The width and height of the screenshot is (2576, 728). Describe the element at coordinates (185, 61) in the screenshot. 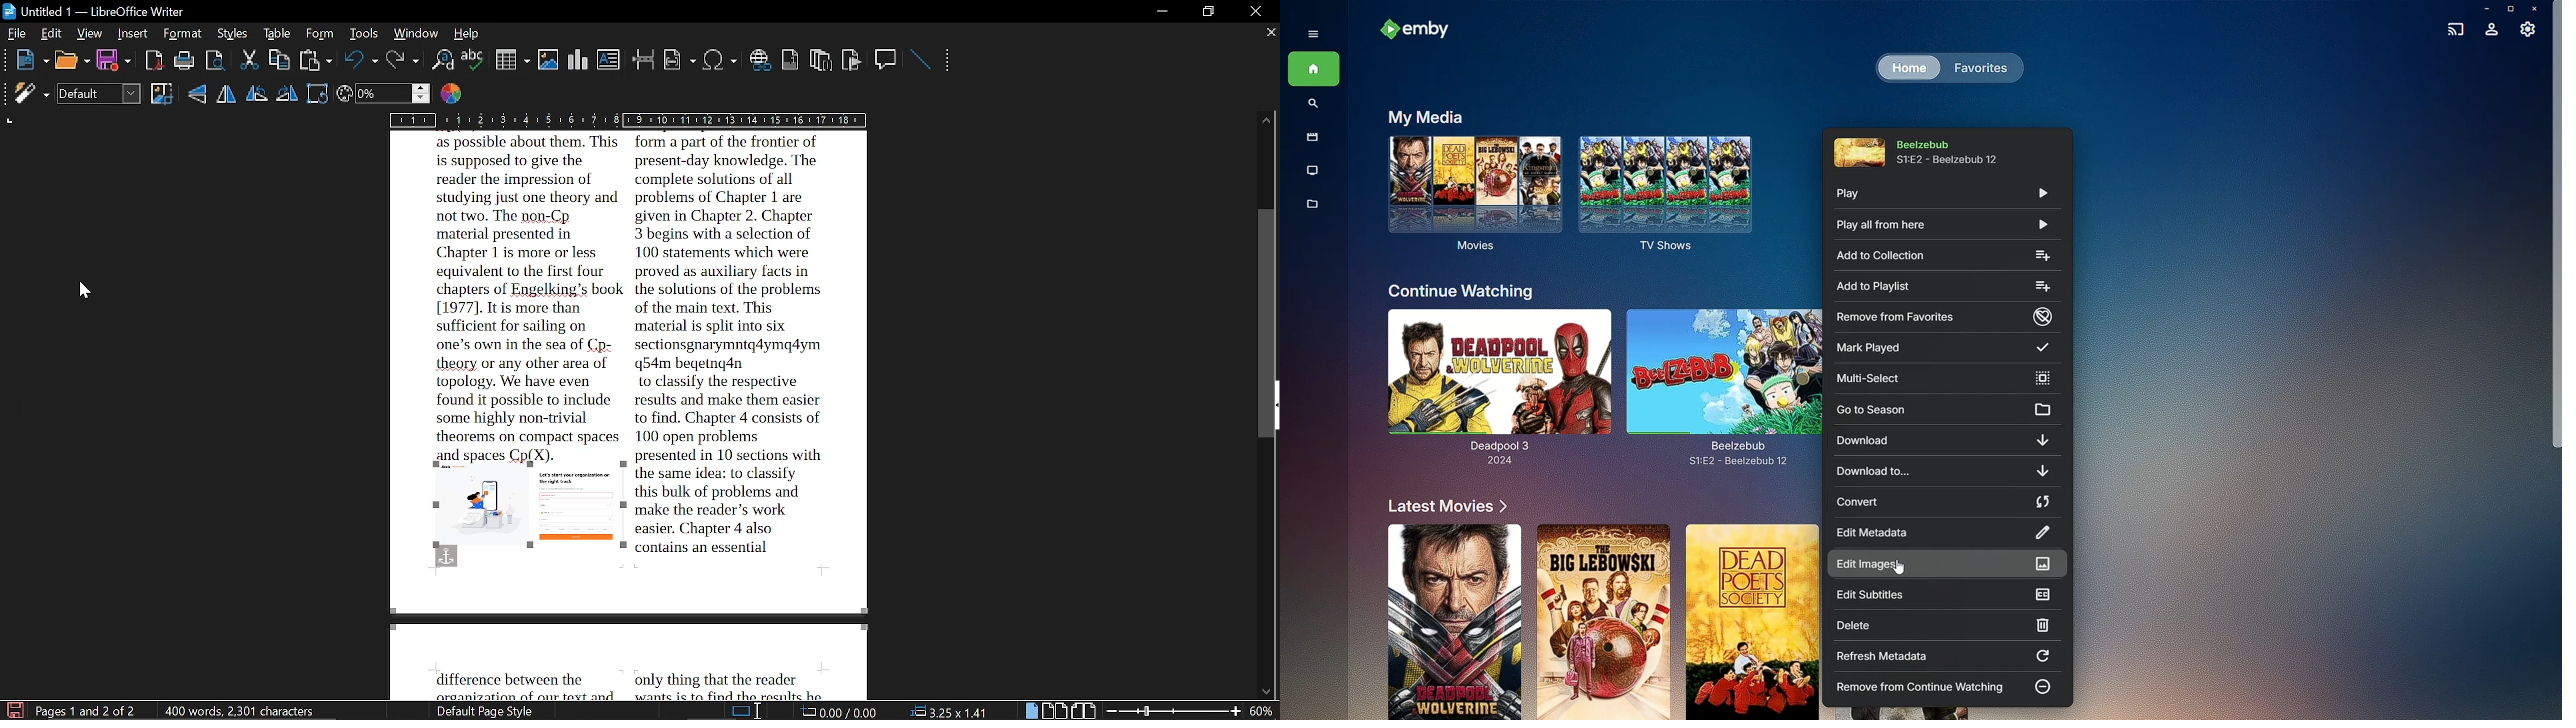

I see `print` at that location.